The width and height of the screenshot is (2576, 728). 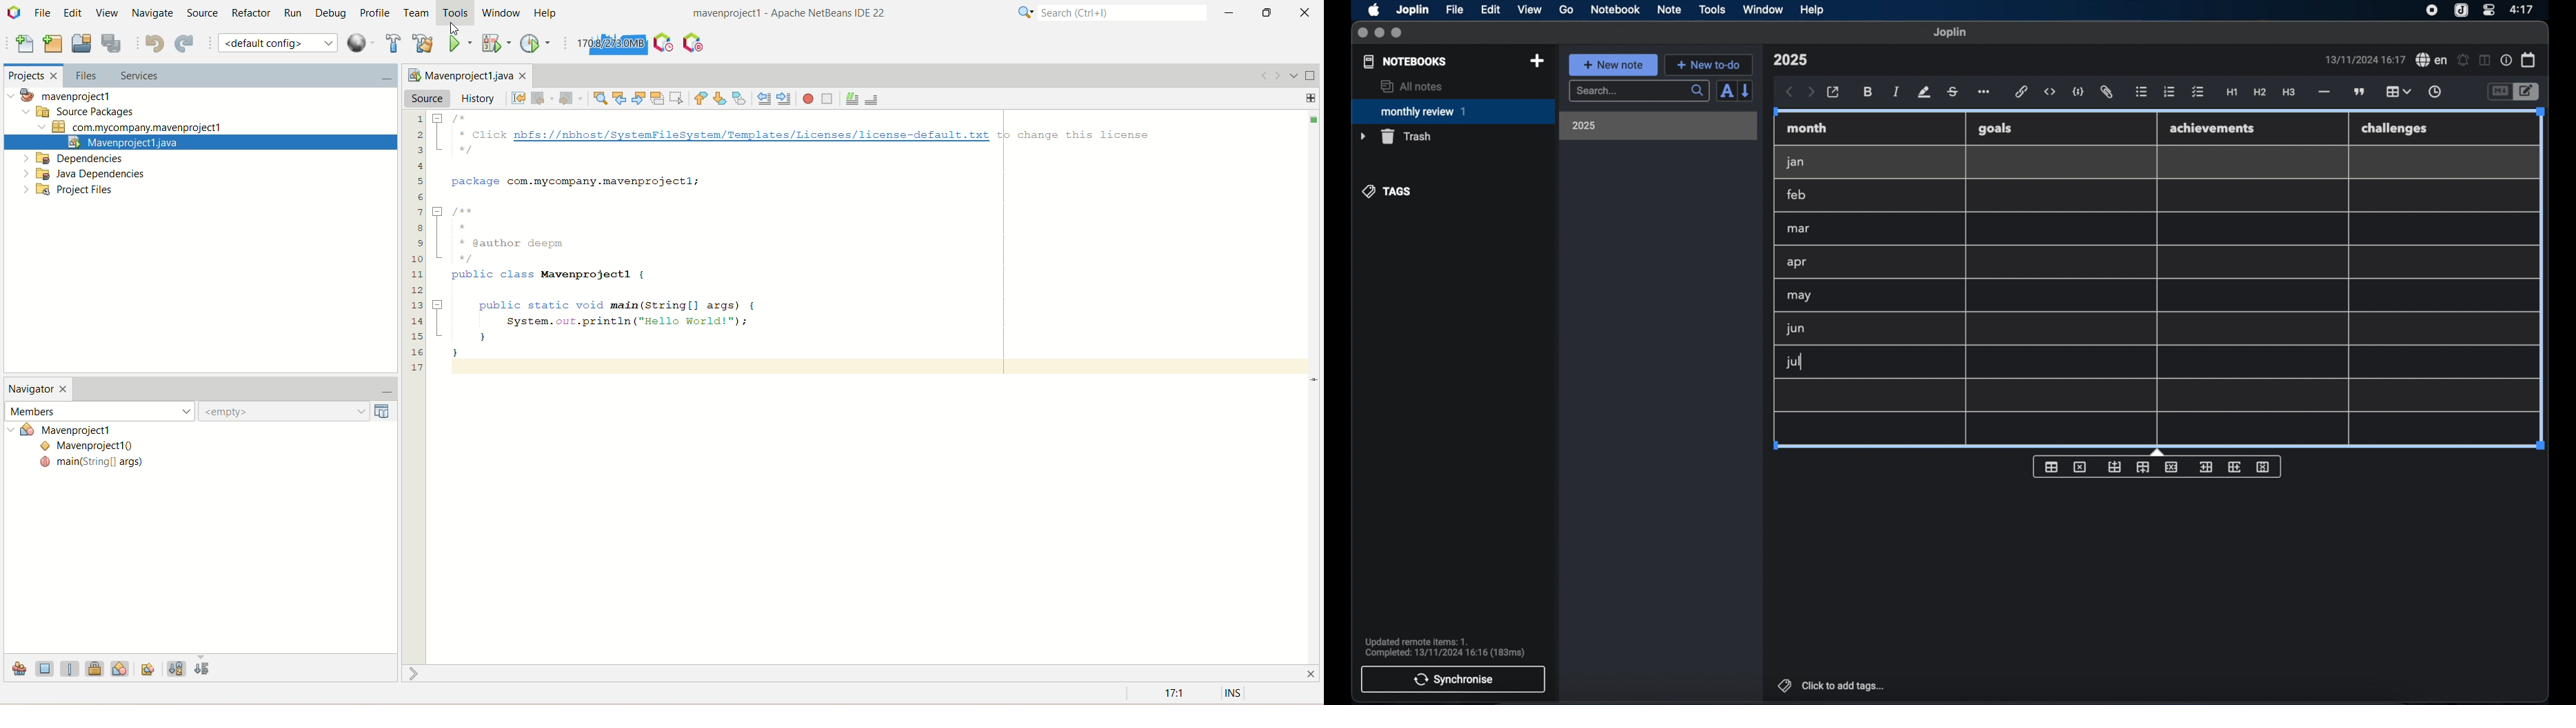 What do you see at coordinates (1567, 9) in the screenshot?
I see `go` at bounding box center [1567, 9].